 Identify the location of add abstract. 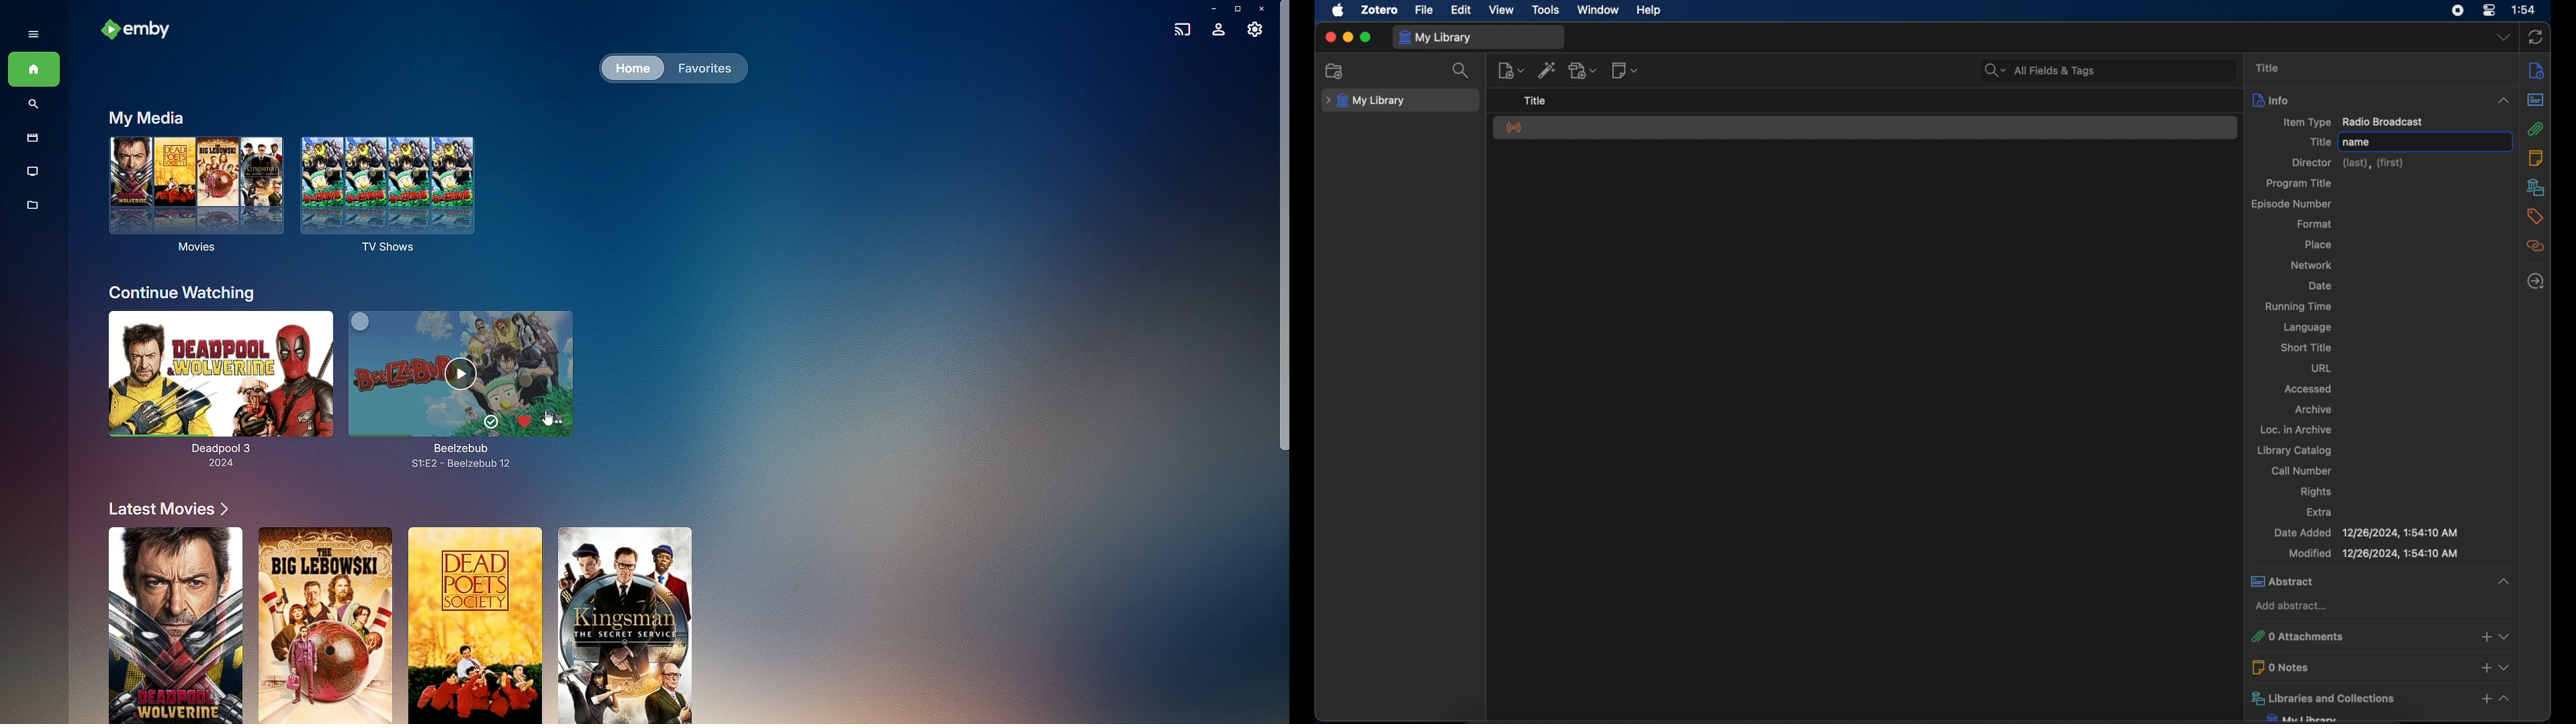
(2294, 607).